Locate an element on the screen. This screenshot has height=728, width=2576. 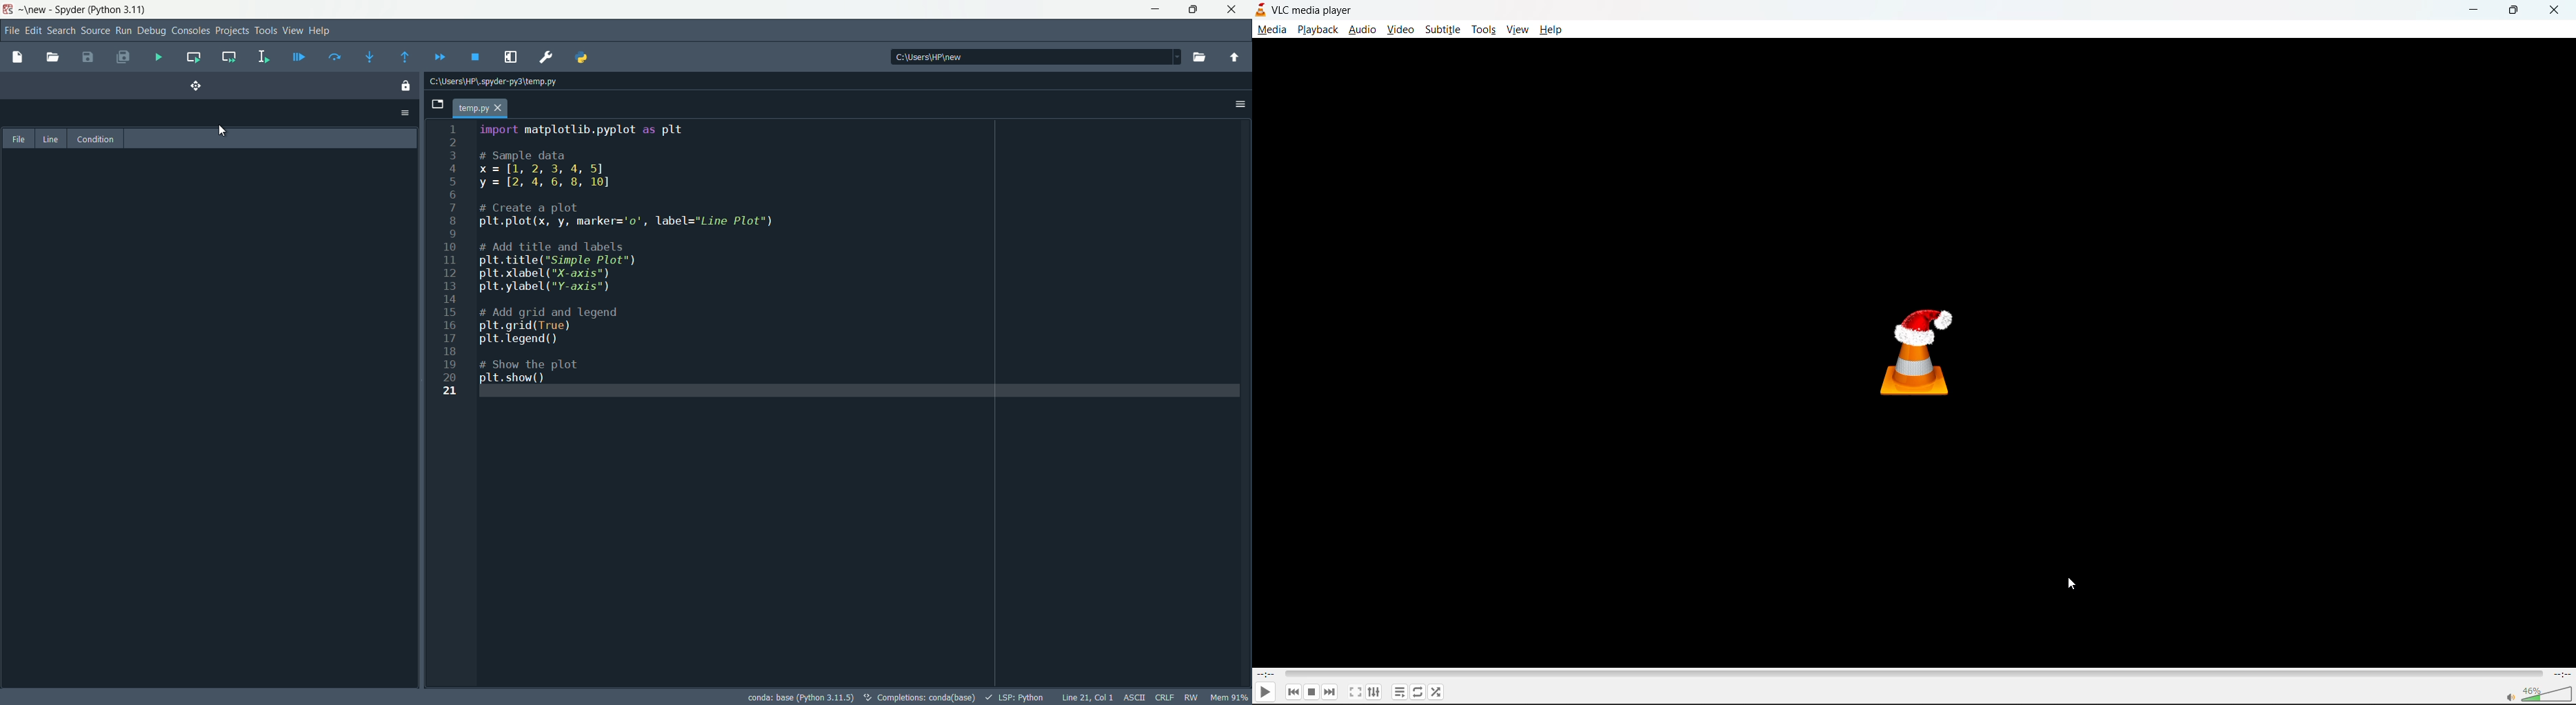
ASCII is located at coordinates (1133, 698).